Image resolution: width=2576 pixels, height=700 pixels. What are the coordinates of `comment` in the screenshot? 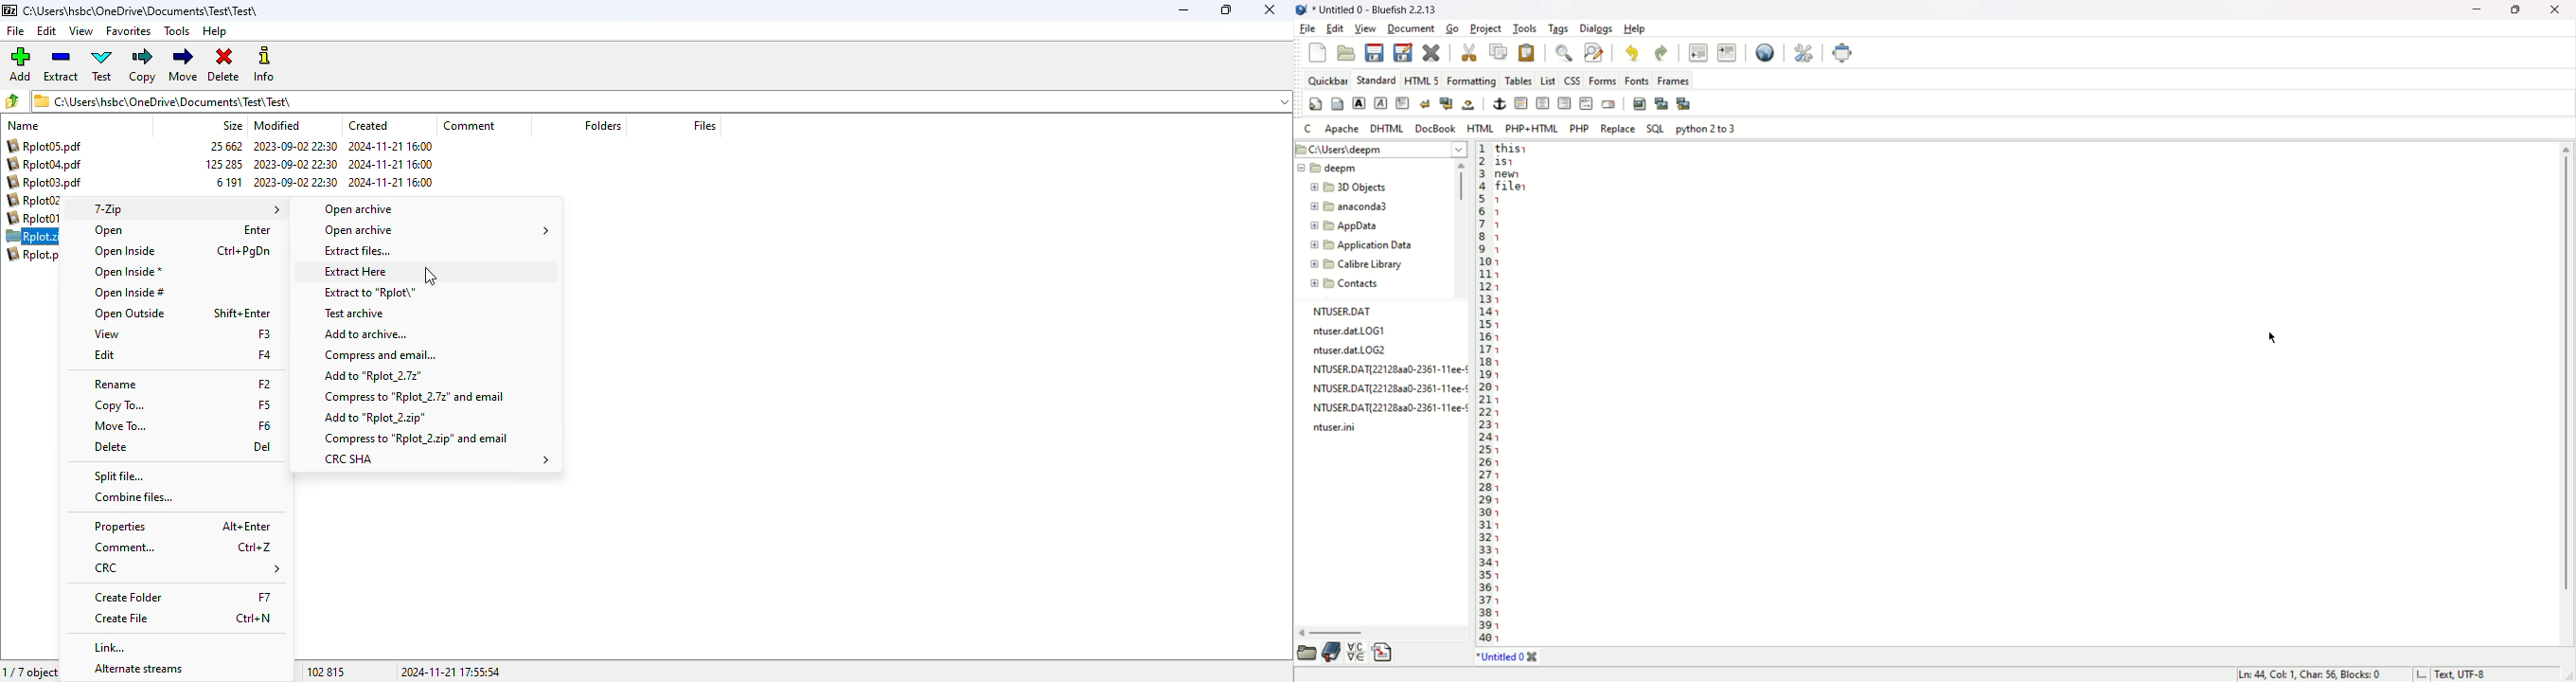 It's located at (124, 547).